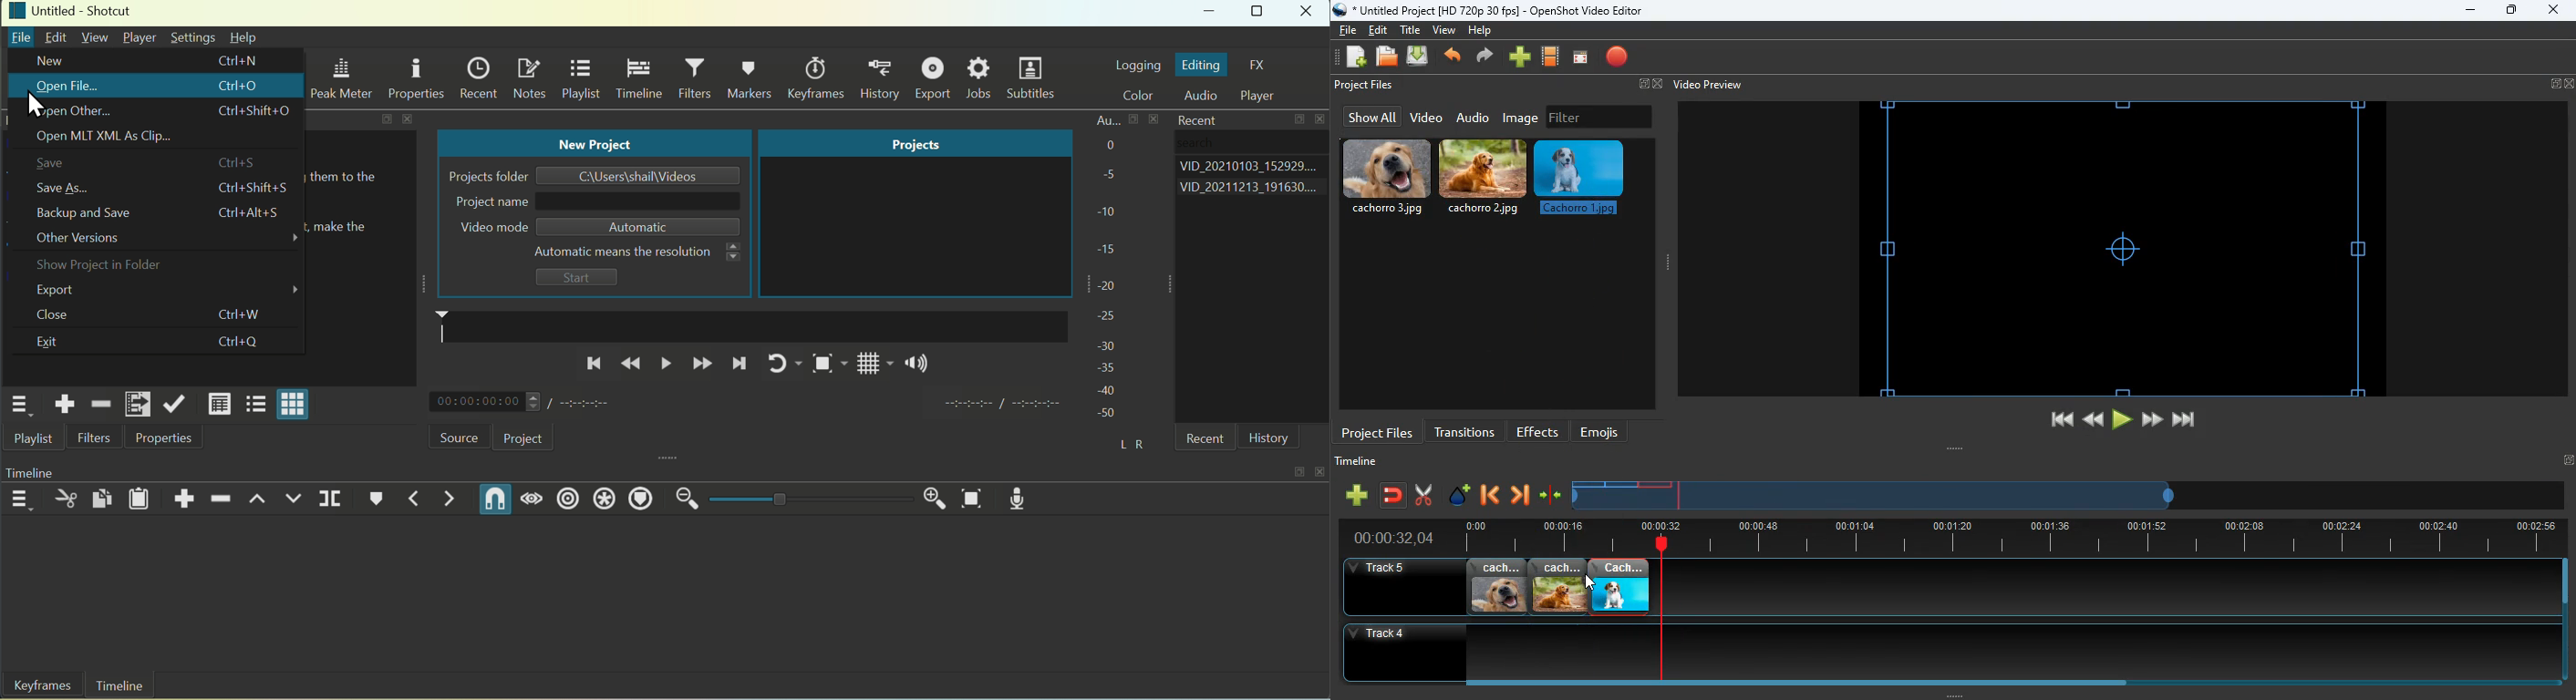 This screenshot has width=2576, height=700. Describe the element at coordinates (1024, 498) in the screenshot. I see `Mic` at that location.